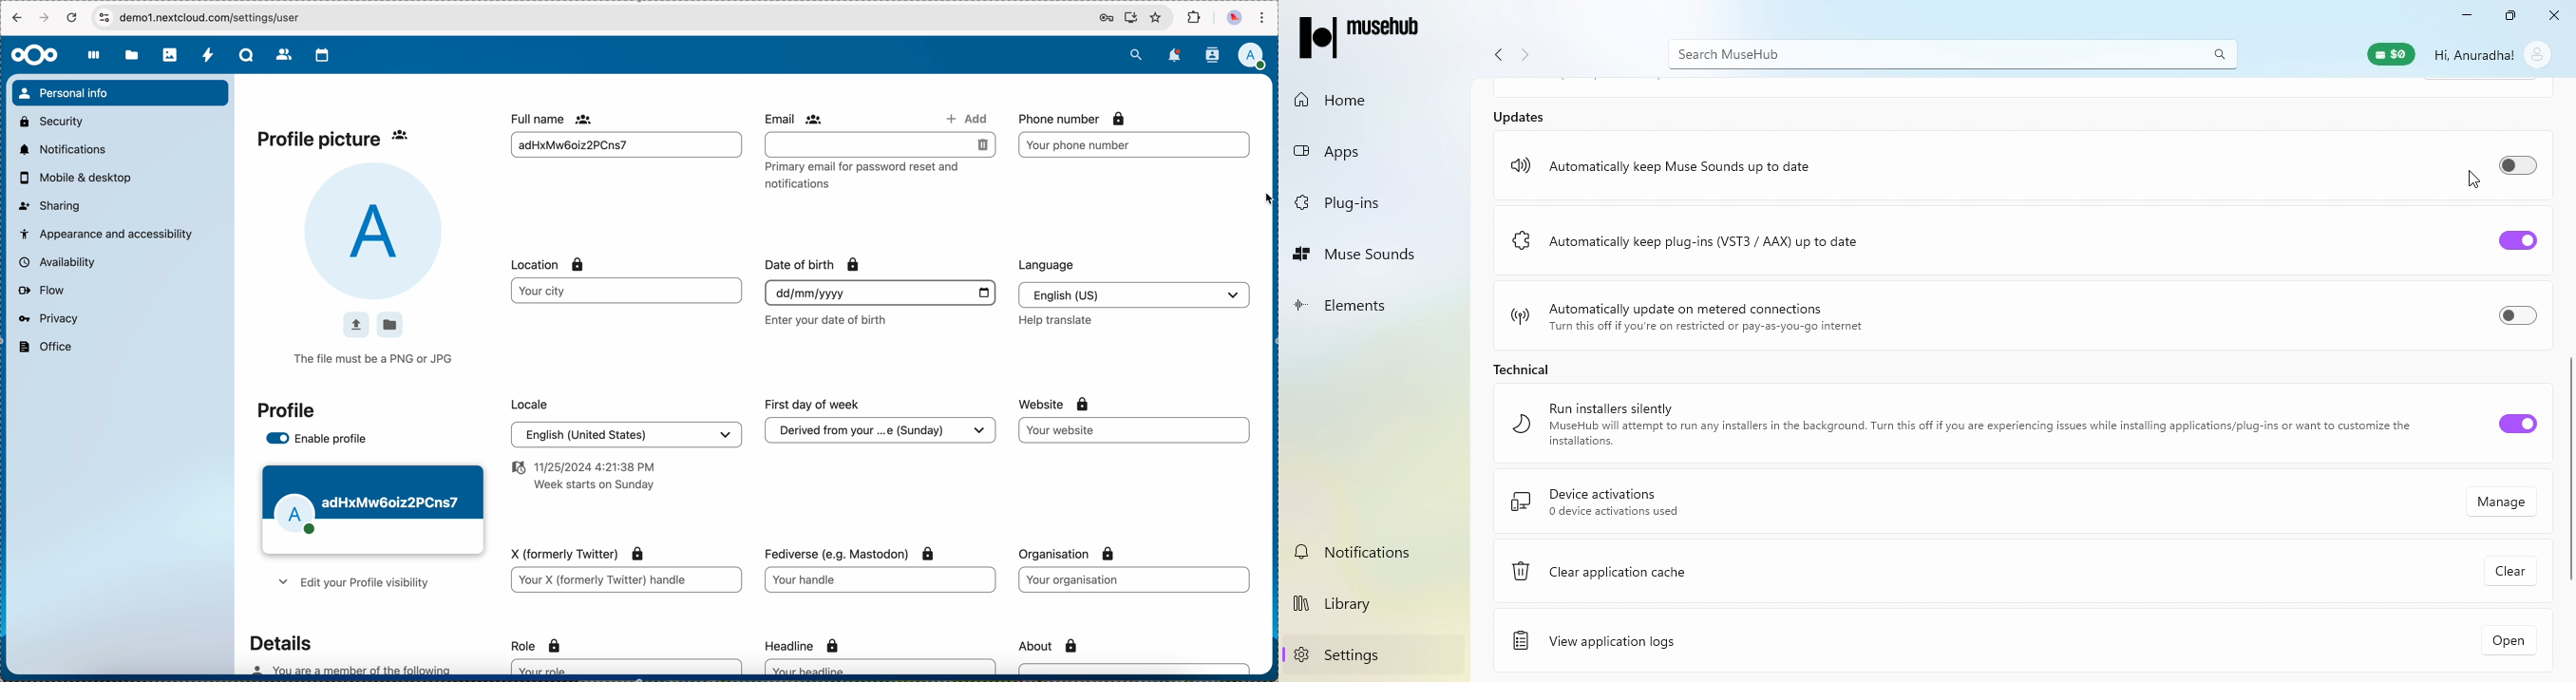 The height and width of the screenshot is (700, 2576). What do you see at coordinates (2514, 315) in the screenshot?
I see `Toggle` at bounding box center [2514, 315].